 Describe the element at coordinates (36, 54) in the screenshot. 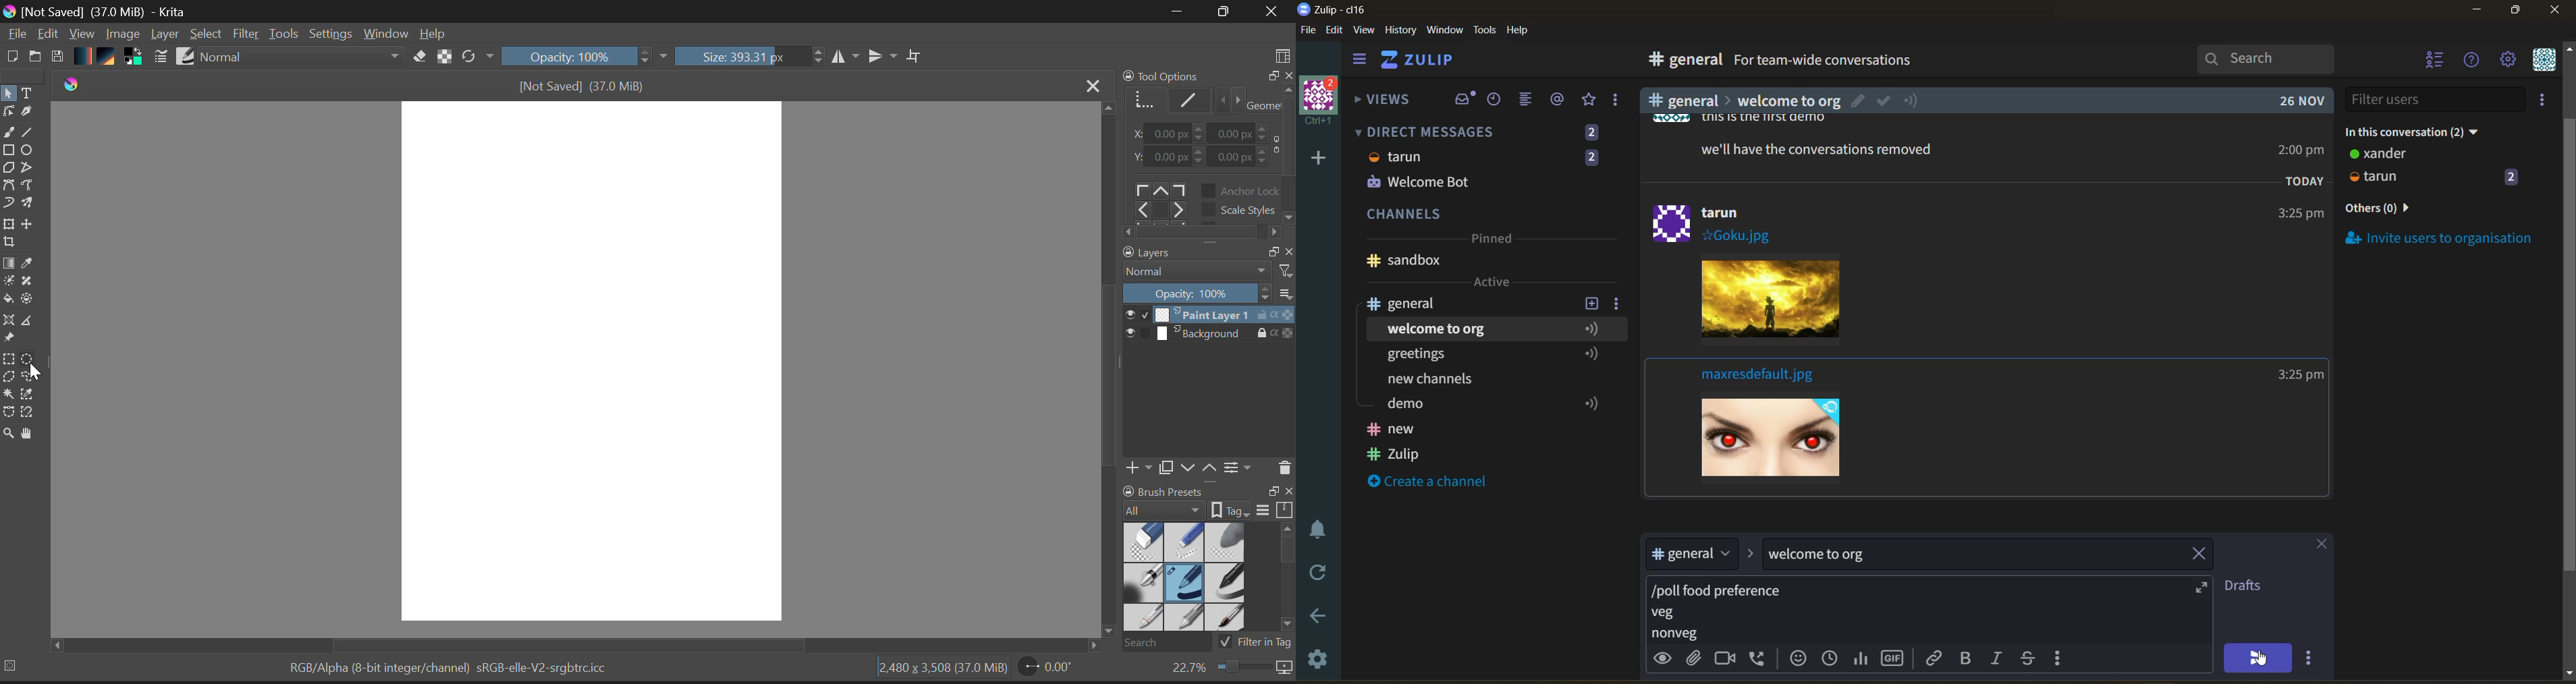

I see `Open` at that location.